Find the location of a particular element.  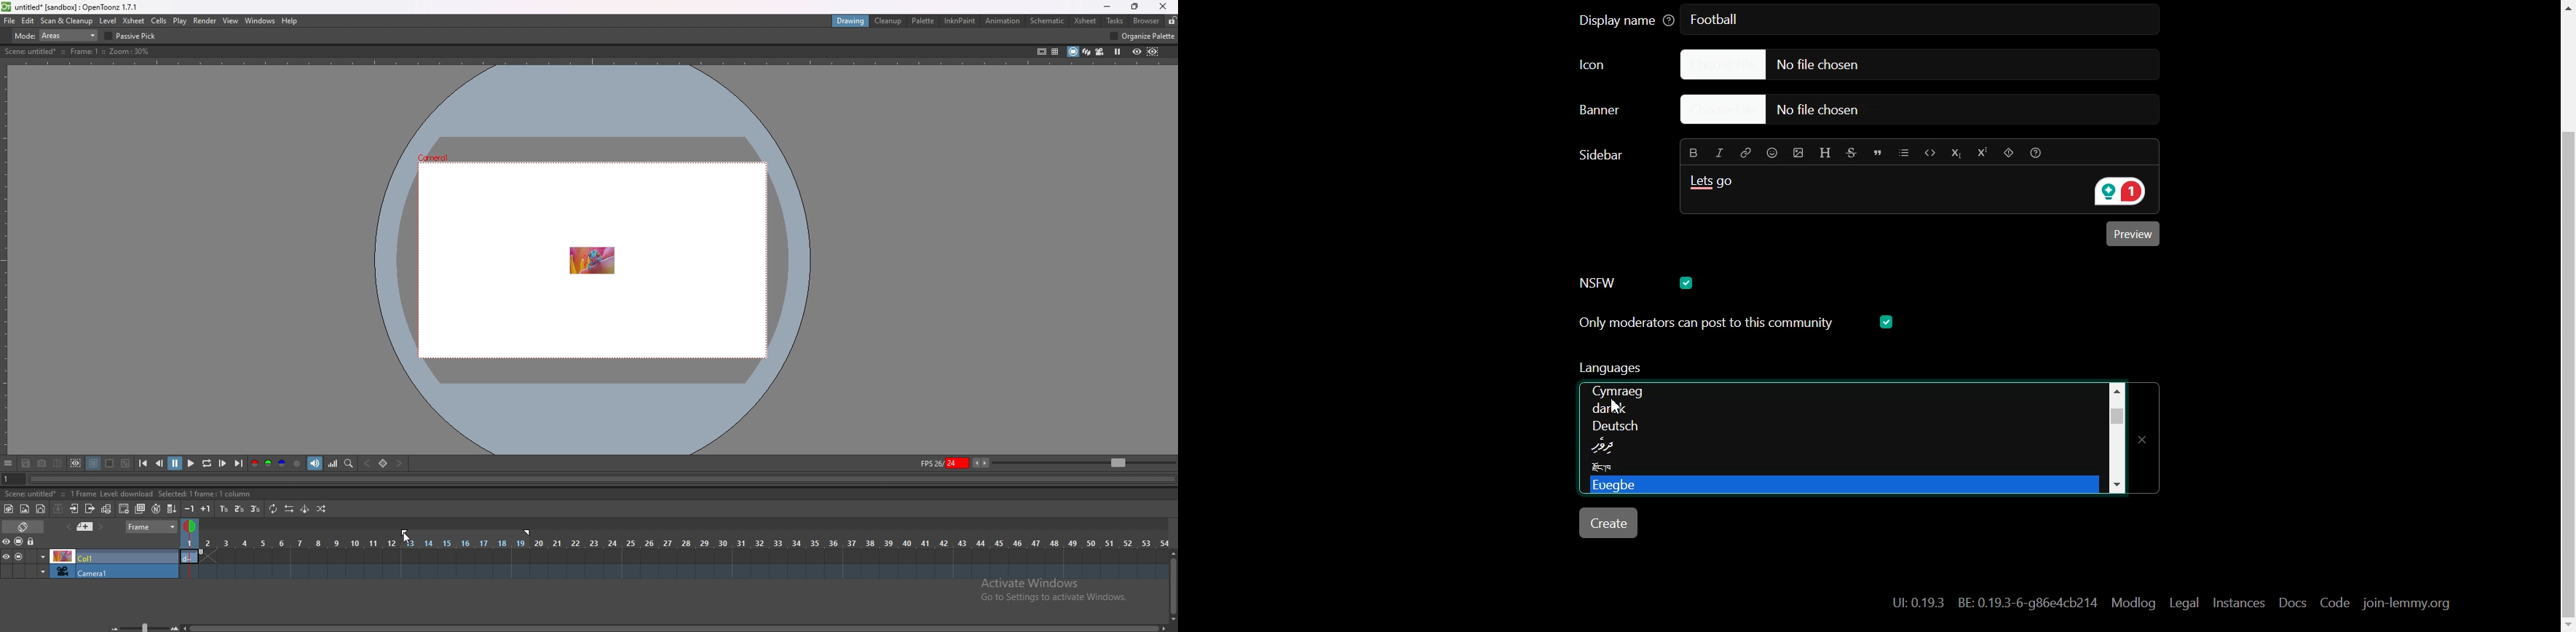

mode is located at coordinates (56, 35).